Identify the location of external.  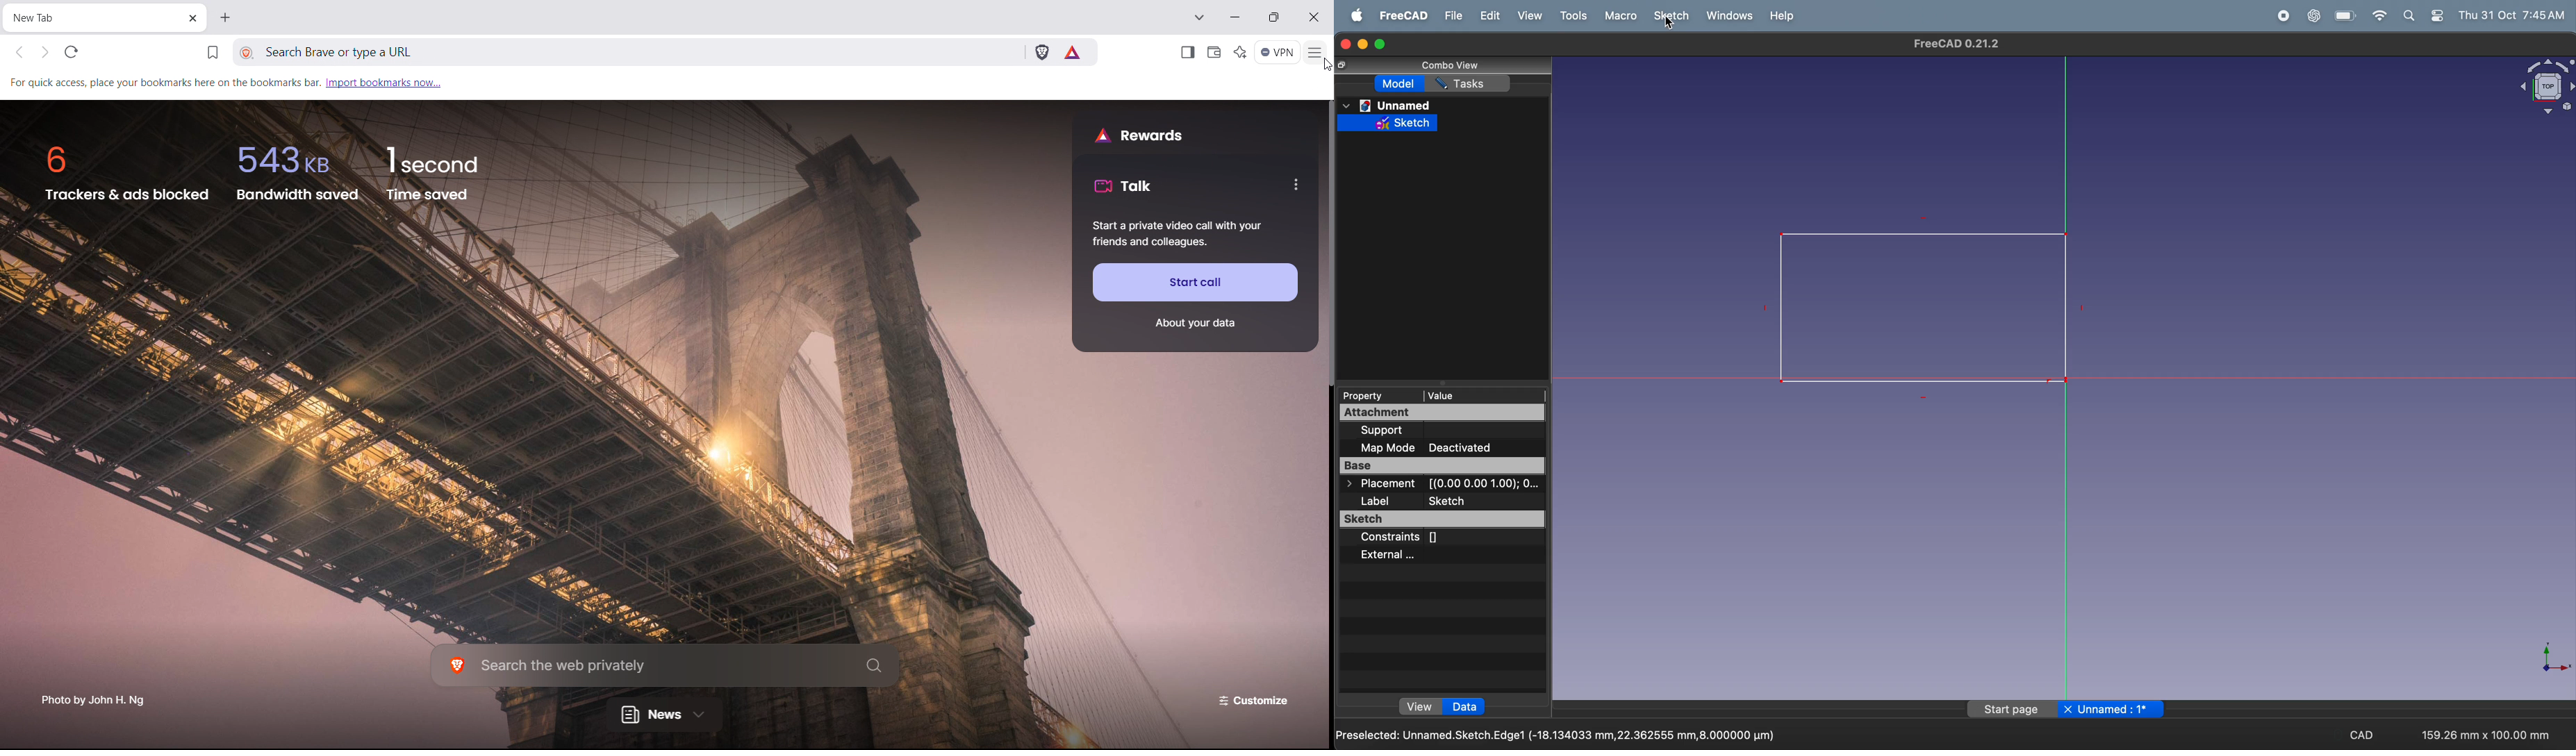
(1432, 556).